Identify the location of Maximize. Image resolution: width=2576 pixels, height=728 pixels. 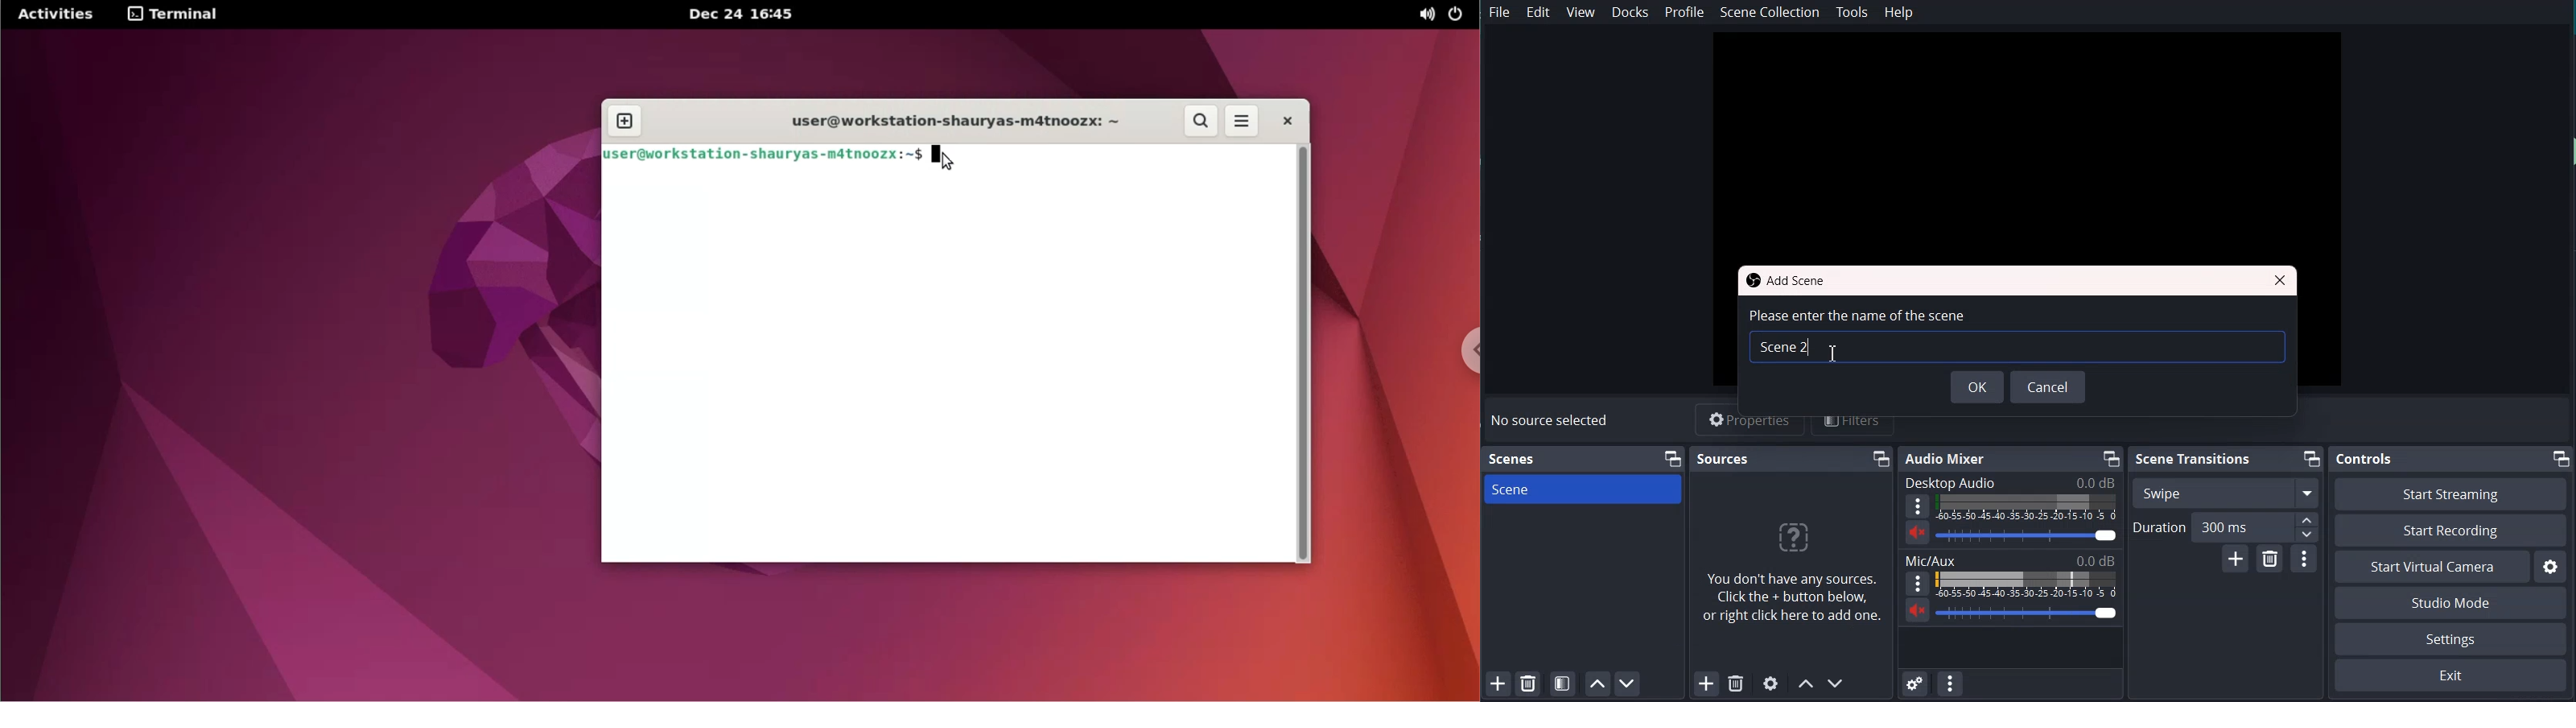
(2562, 458).